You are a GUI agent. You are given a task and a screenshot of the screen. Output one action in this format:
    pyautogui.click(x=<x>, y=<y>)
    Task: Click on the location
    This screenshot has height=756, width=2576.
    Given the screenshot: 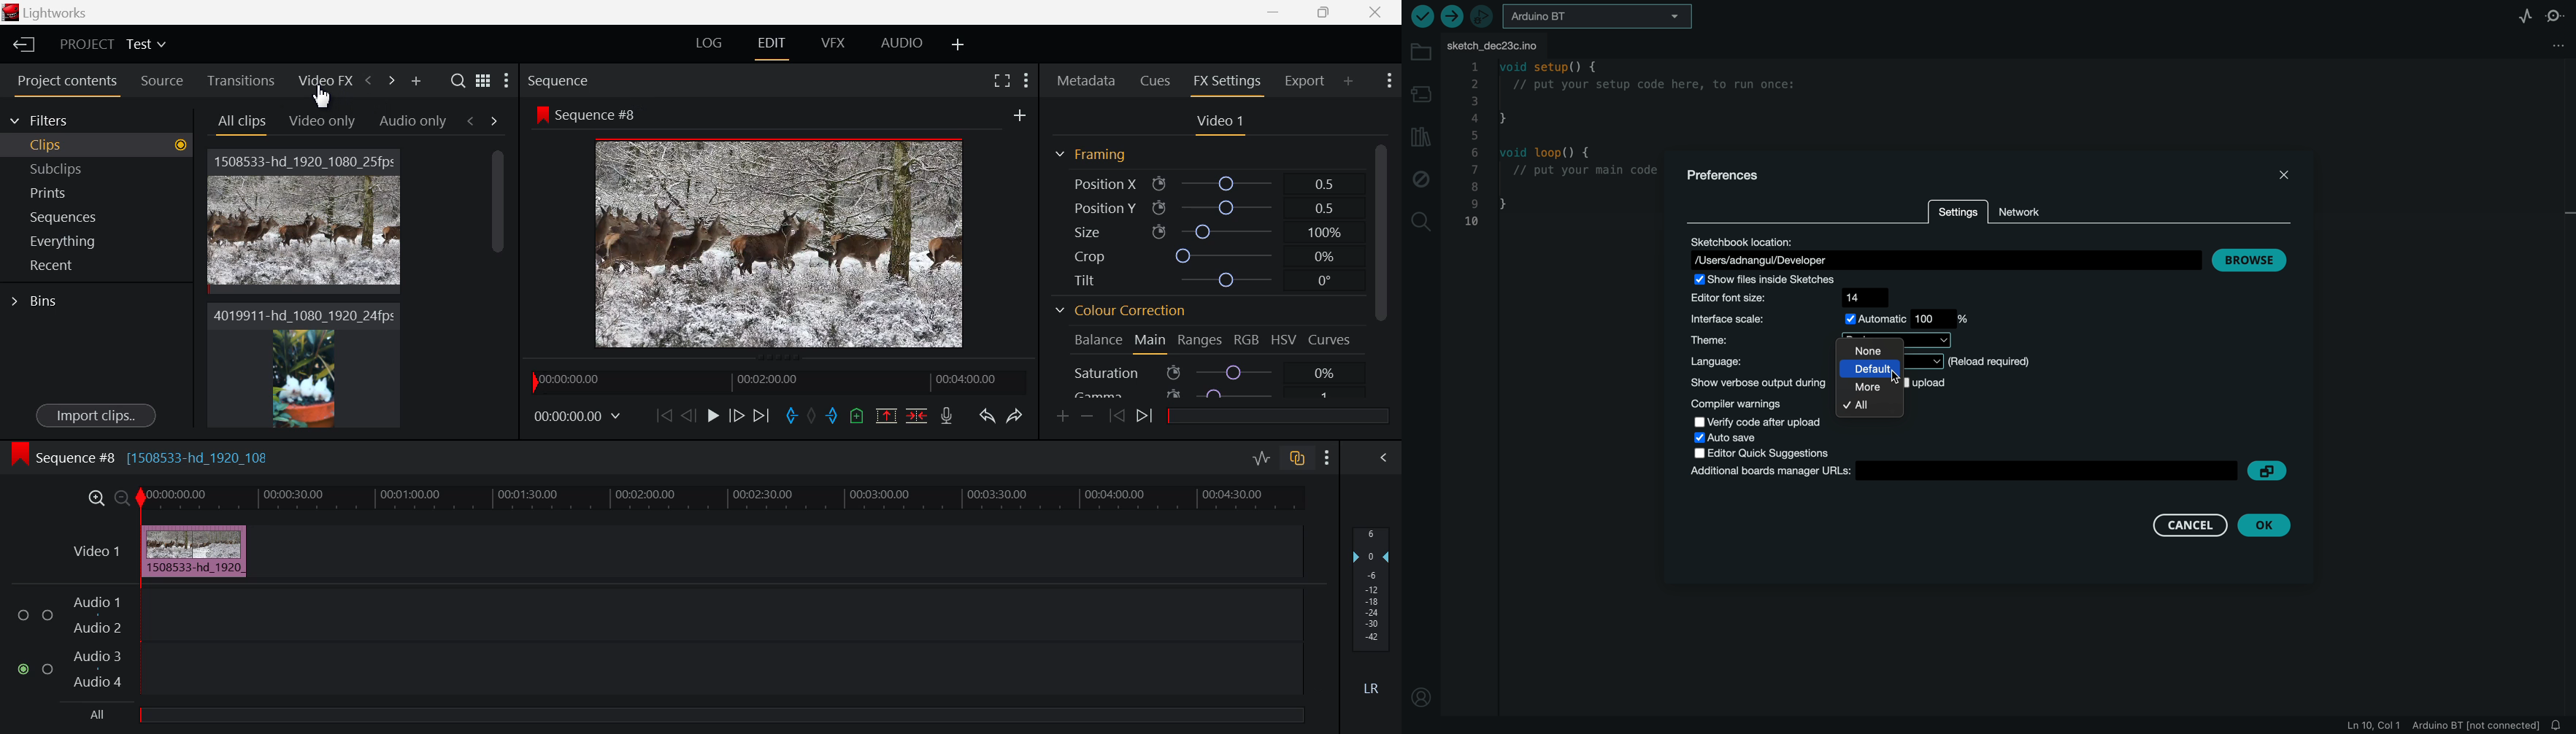 What is the action you would take?
    pyautogui.click(x=1421, y=700)
    